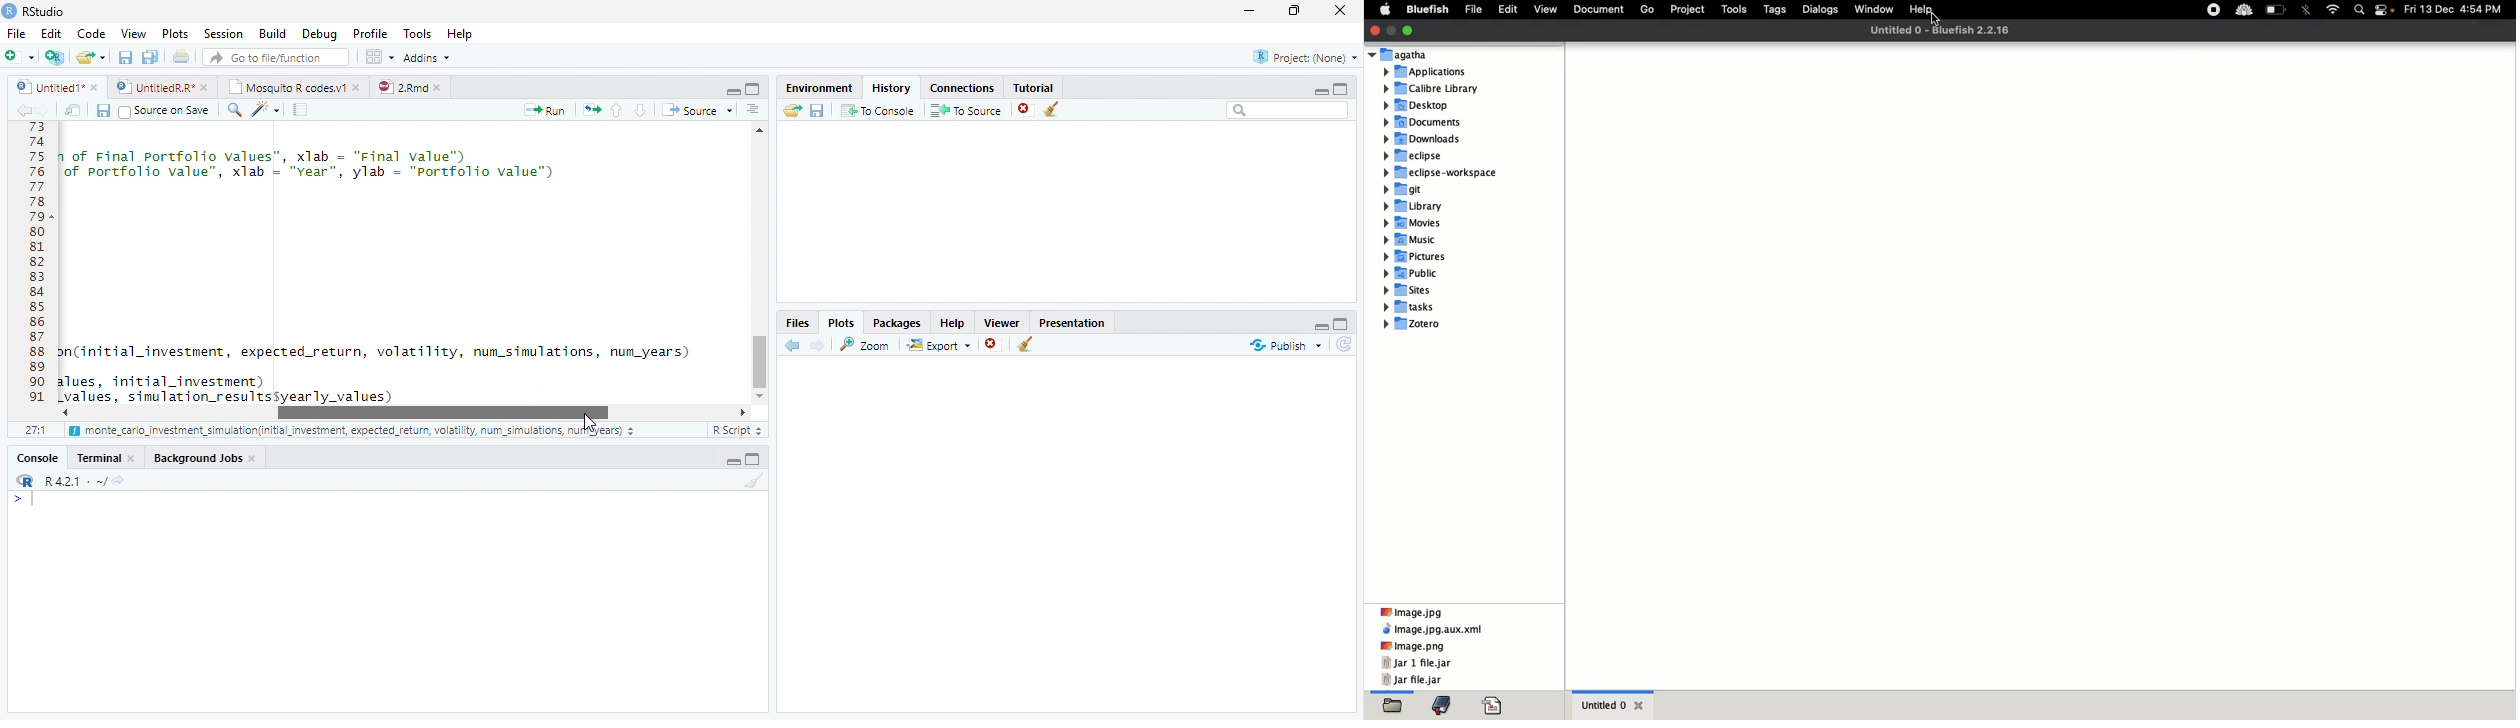 The height and width of the screenshot is (728, 2520). I want to click on Charge, so click(2276, 10).